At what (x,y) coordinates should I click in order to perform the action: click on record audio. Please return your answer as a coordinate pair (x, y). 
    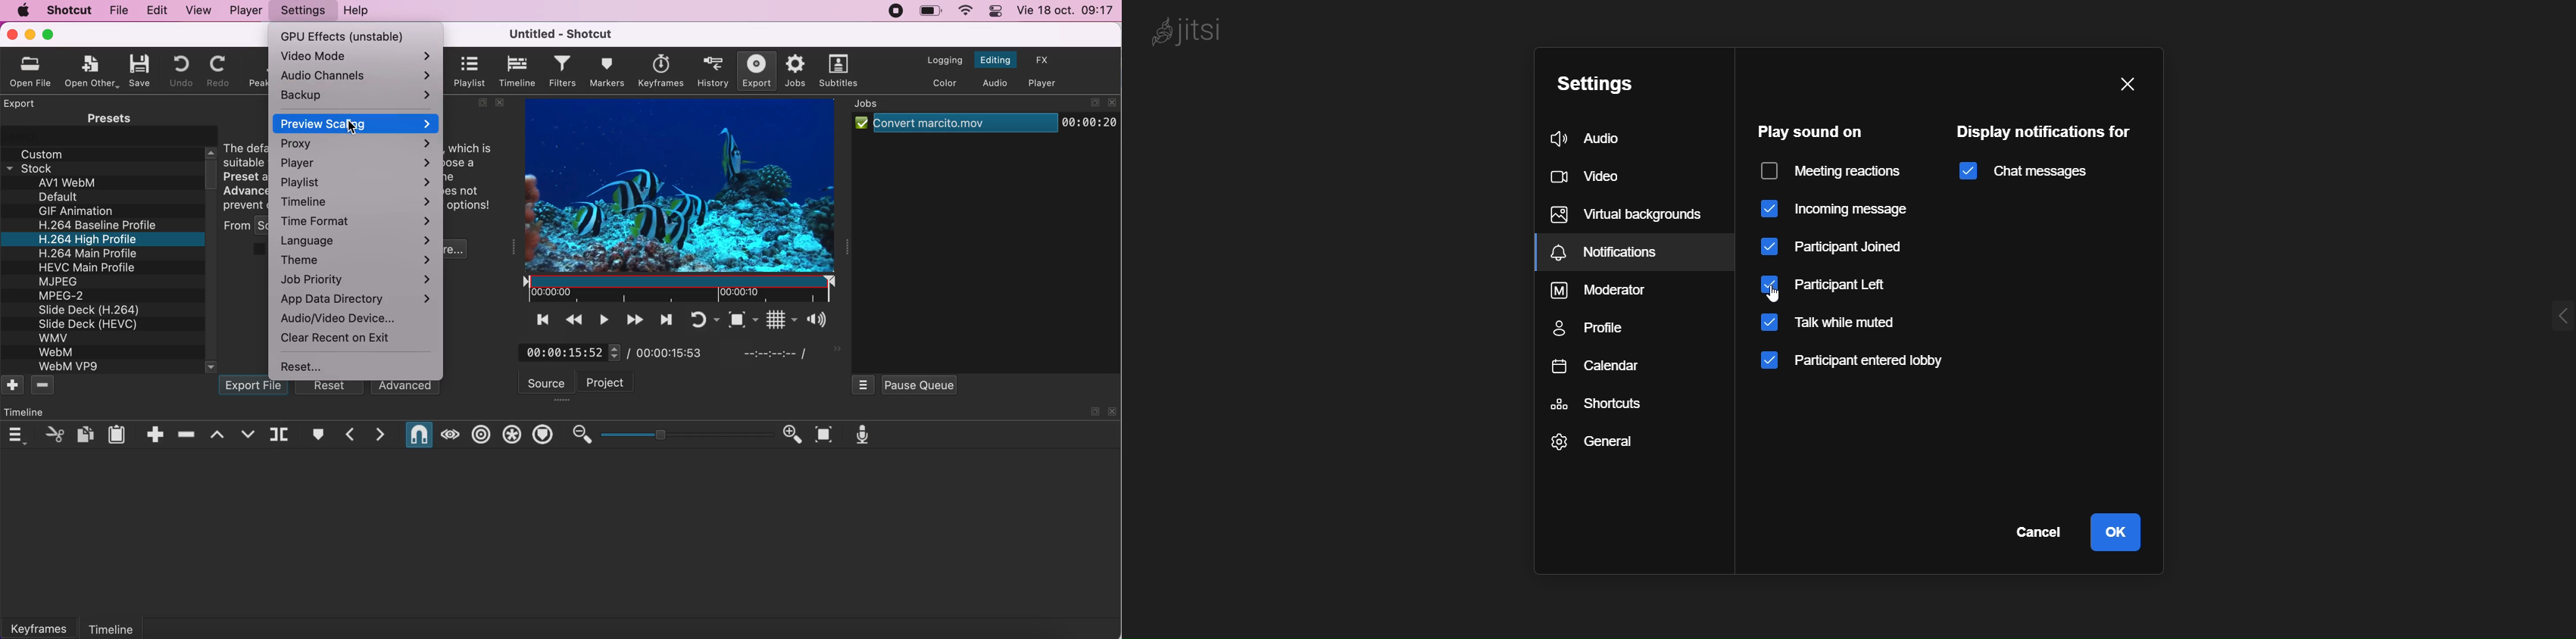
    Looking at the image, I should click on (861, 435).